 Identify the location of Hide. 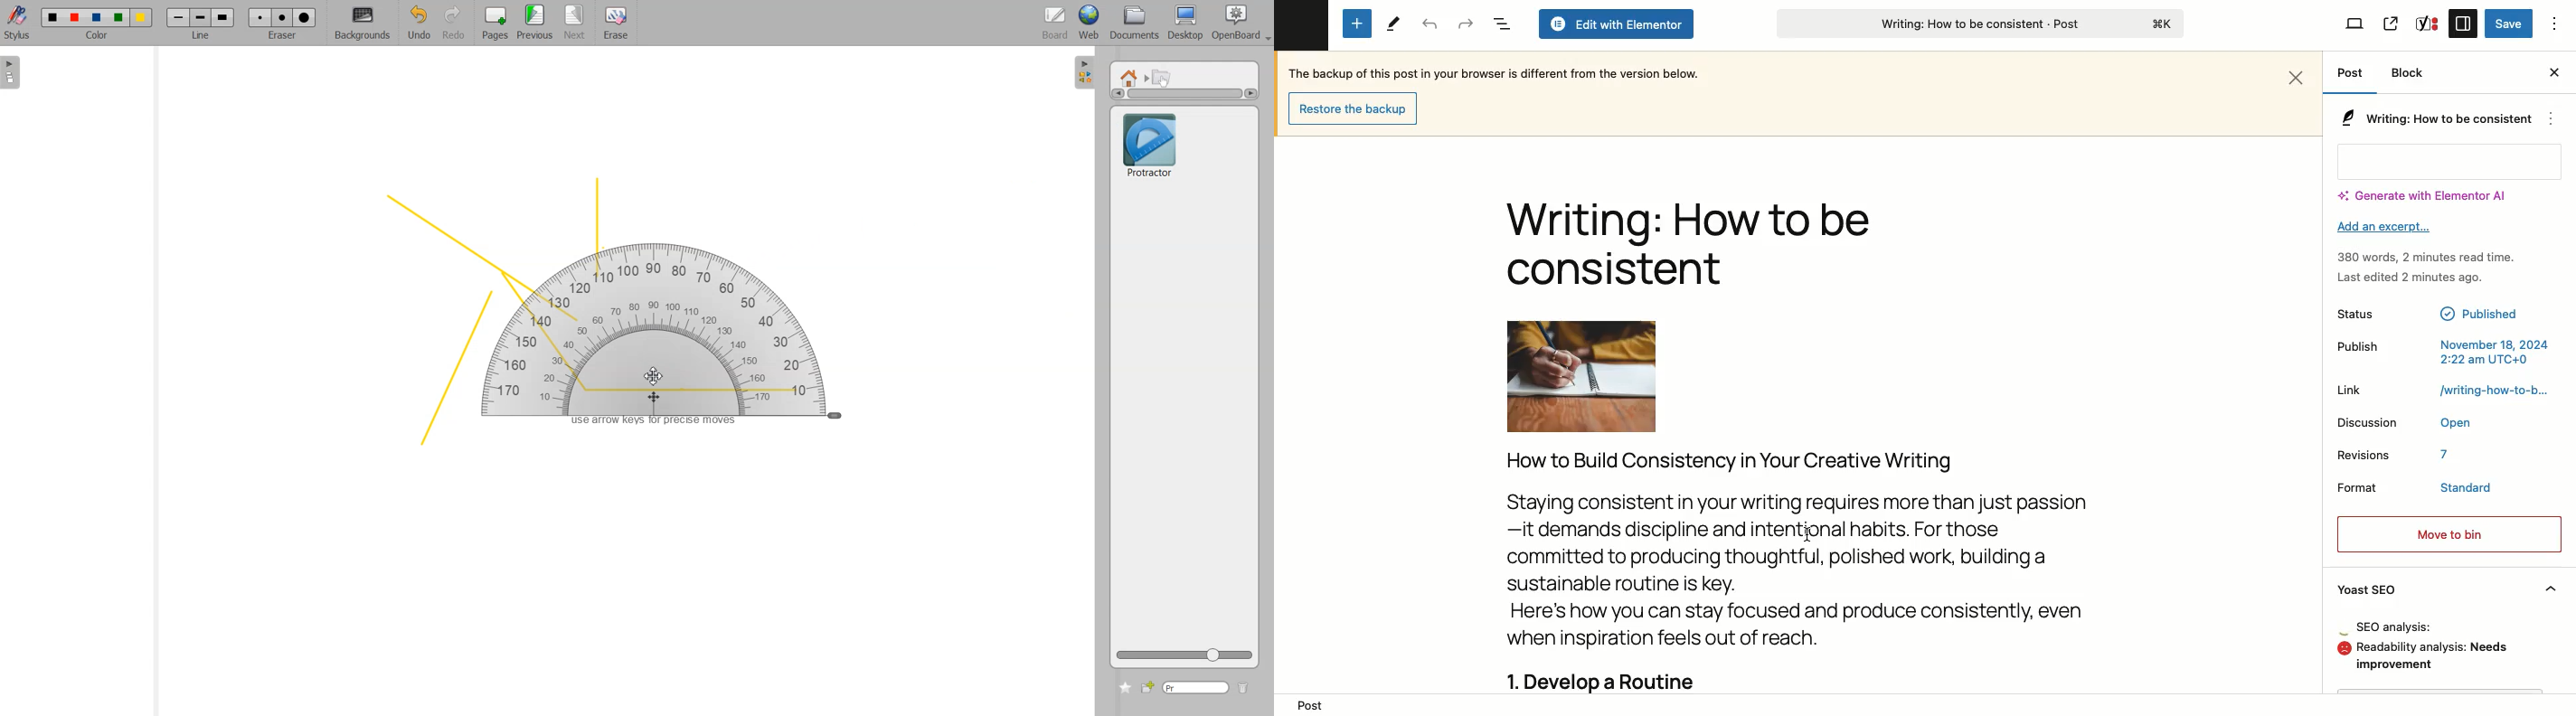
(2551, 585).